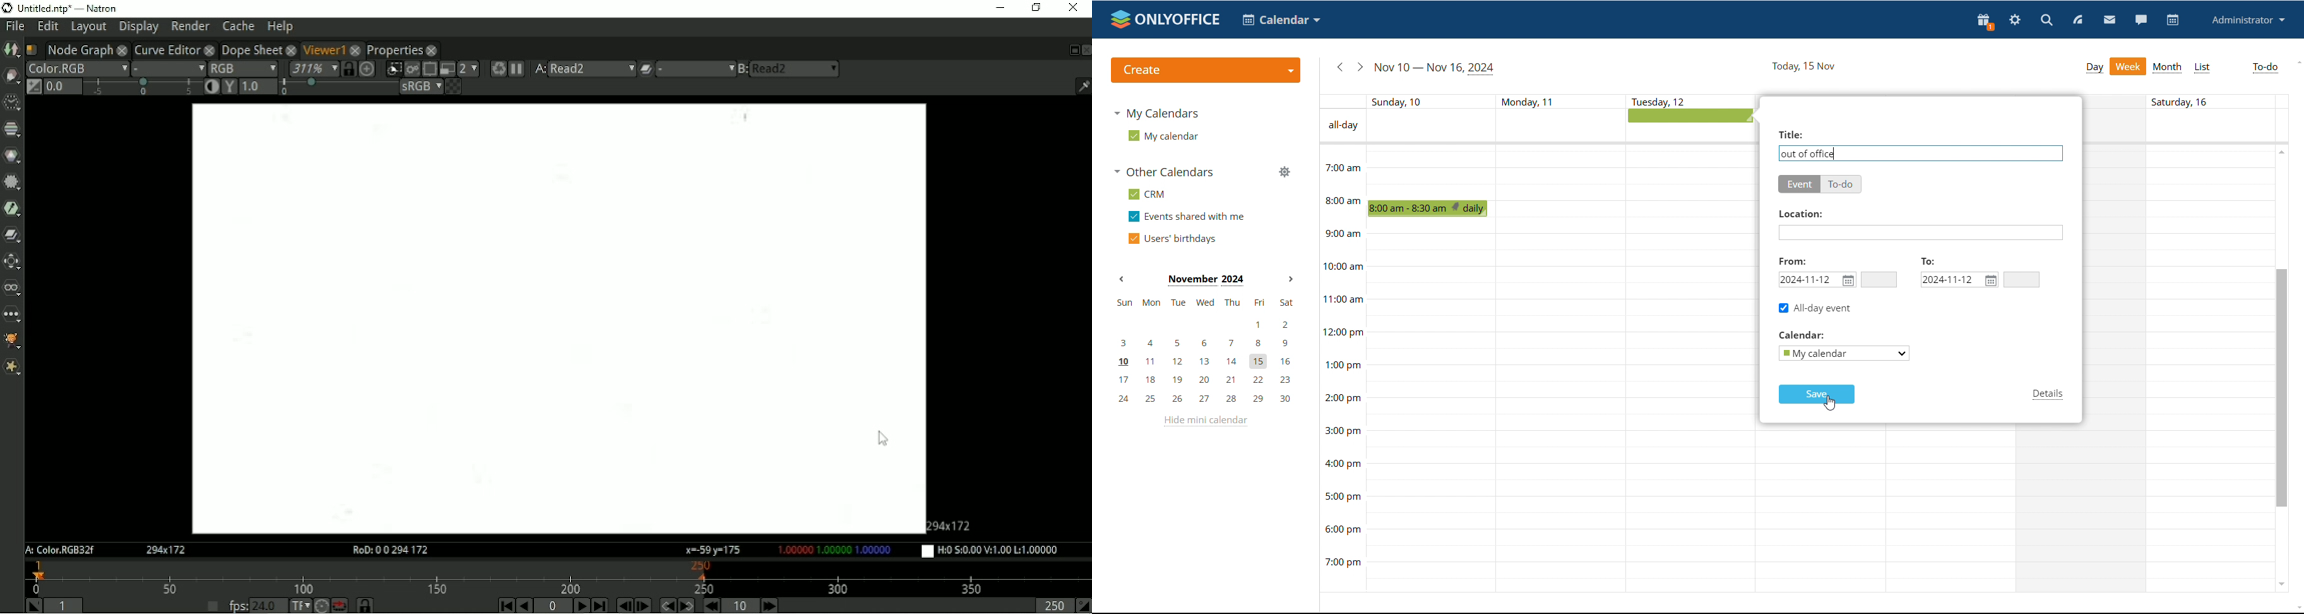 This screenshot has height=616, width=2324. What do you see at coordinates (1147, 194) in the screenshot?
I see `crm` at bounding box center [1147, 194].